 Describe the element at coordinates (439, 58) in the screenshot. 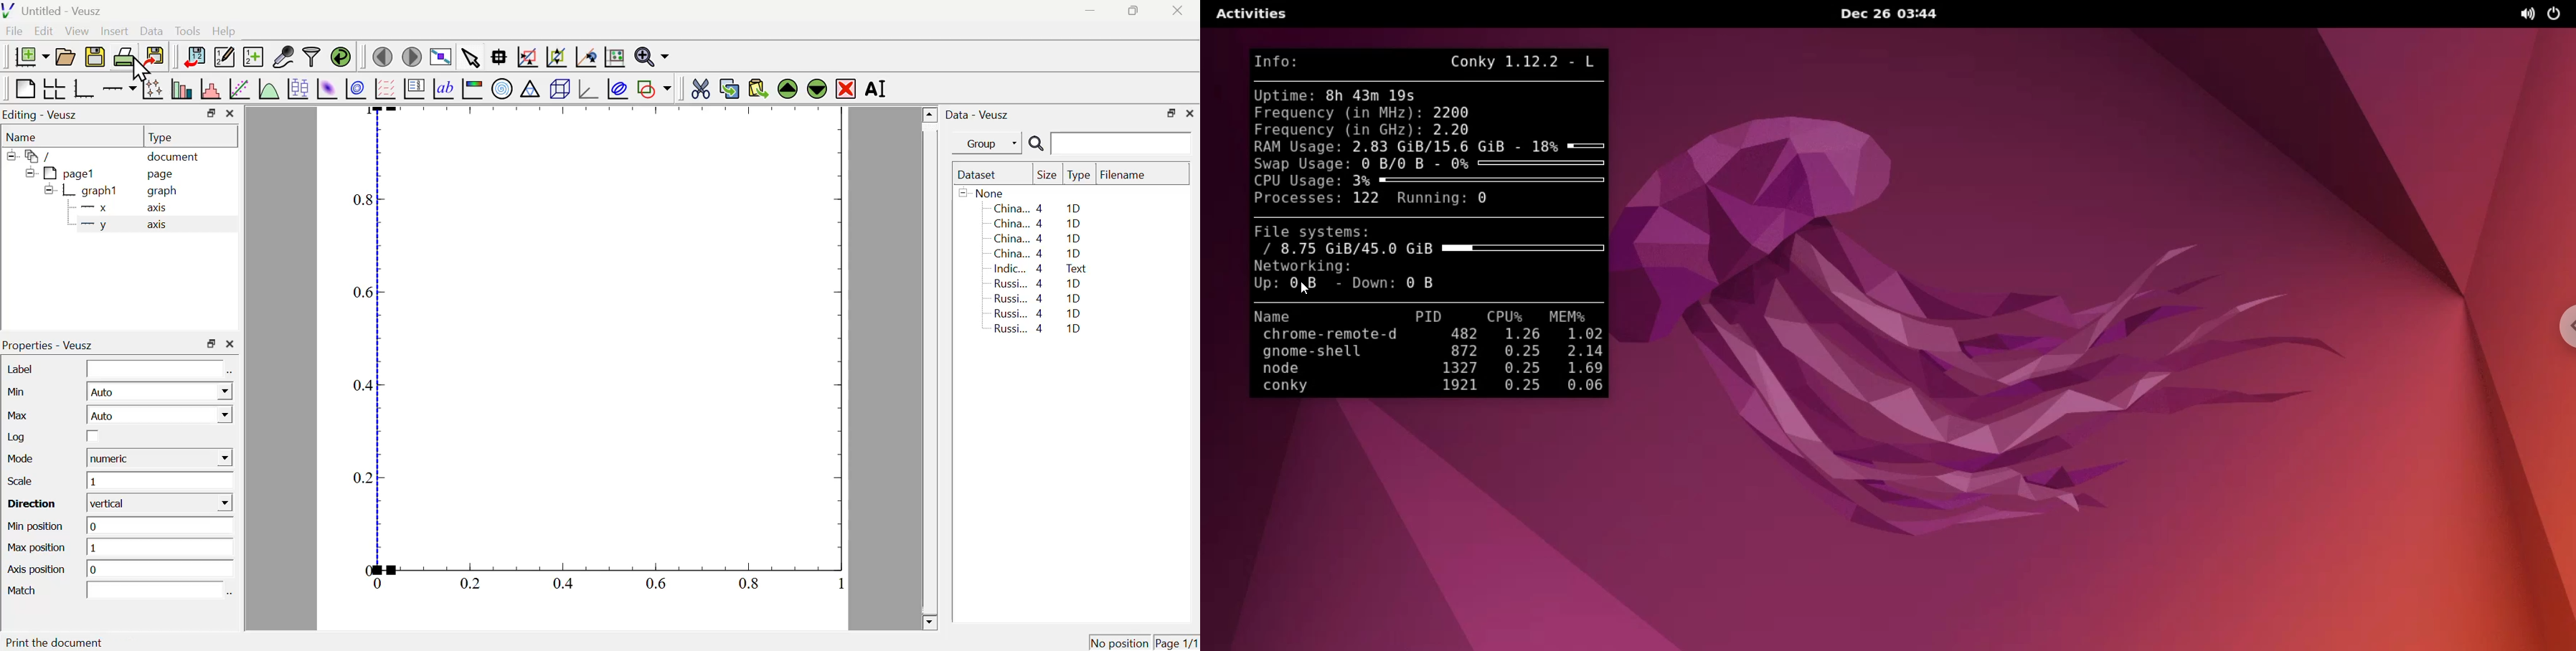

I see `View plot fullscreen` at that location.